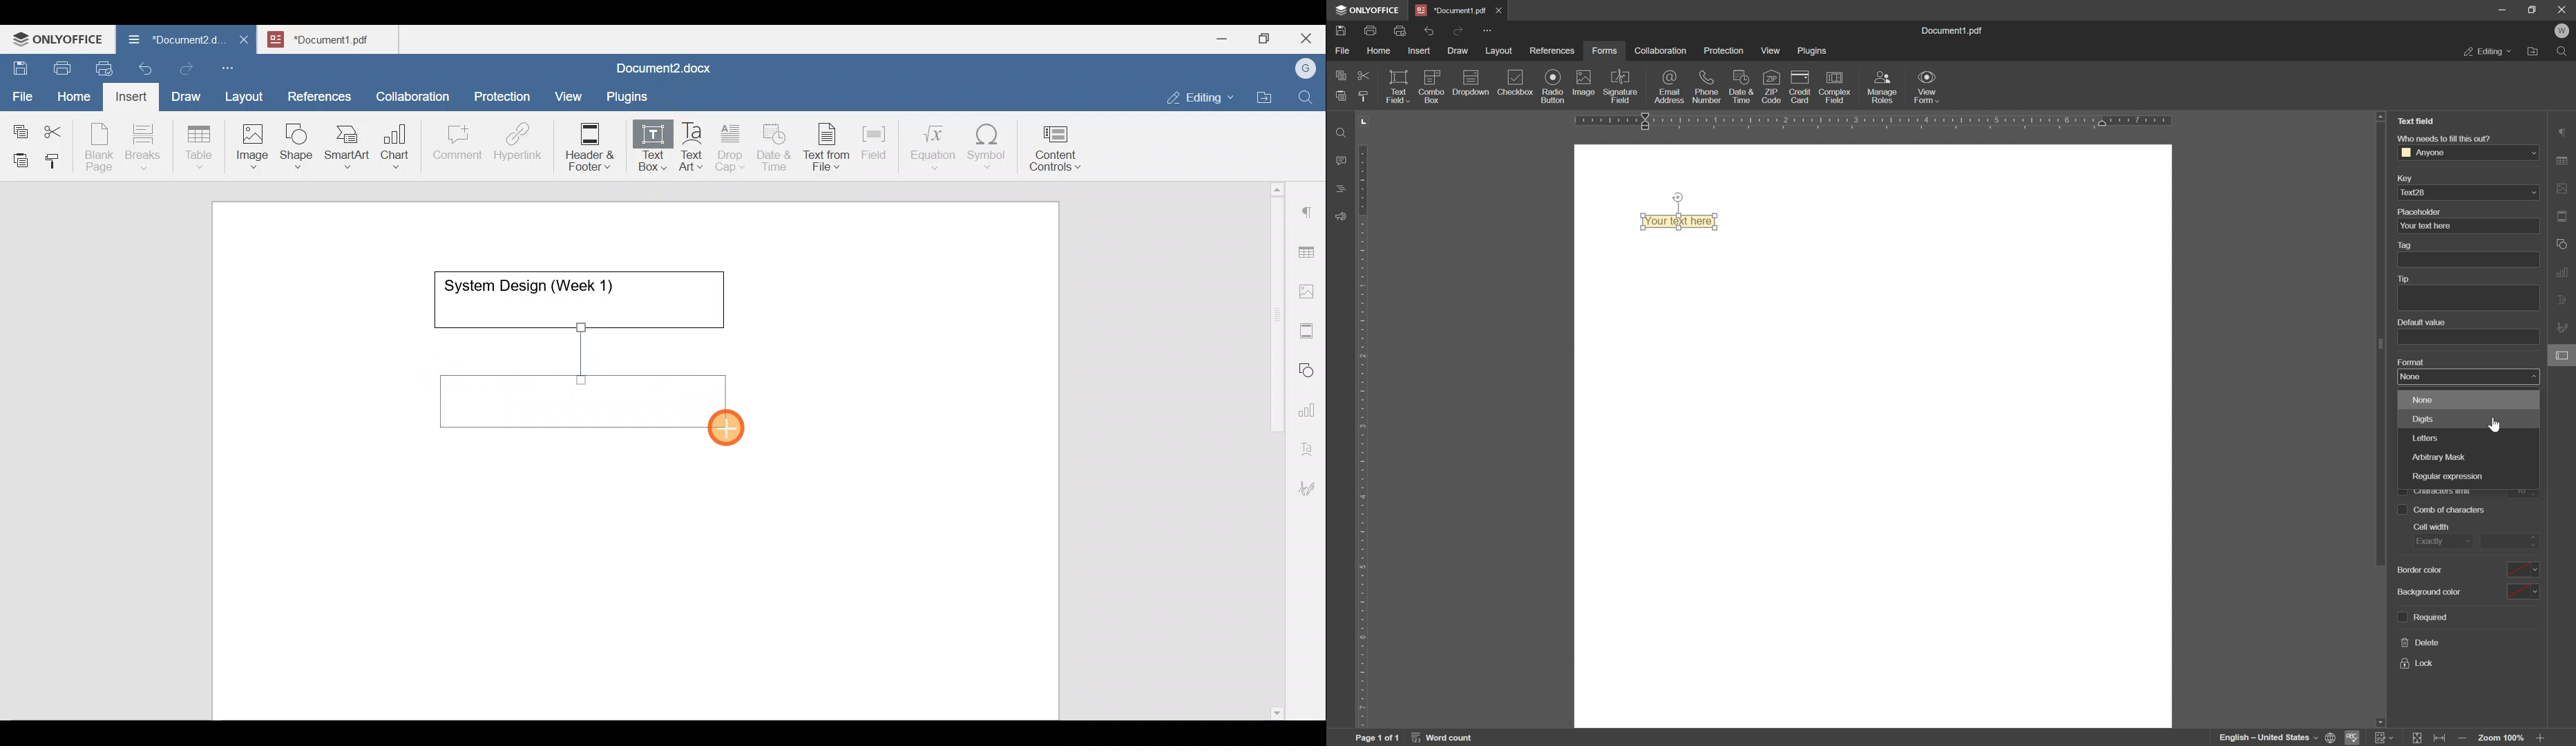 This screenshot has width=2576, height=756. I want to click on Undo, so click(142, 66).